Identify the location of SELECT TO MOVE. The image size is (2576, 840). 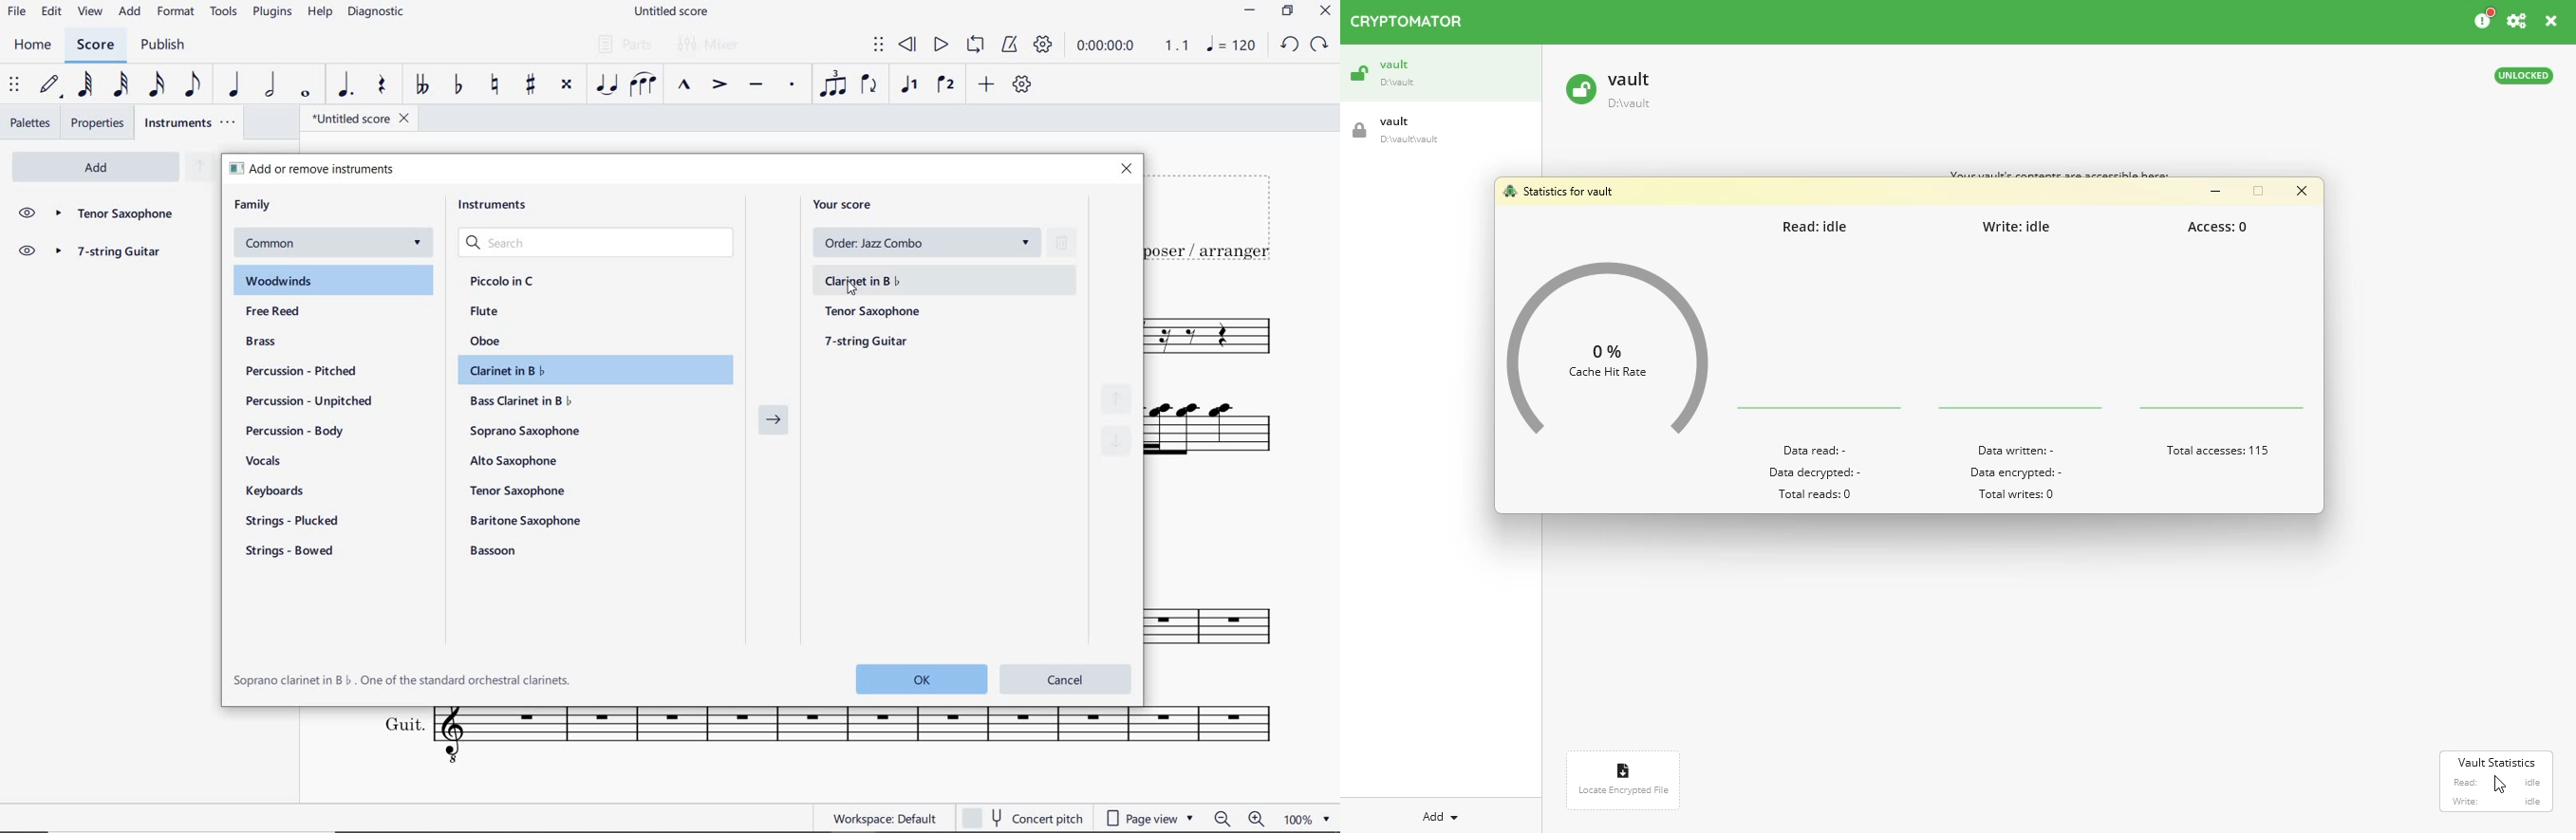
(880, 47).